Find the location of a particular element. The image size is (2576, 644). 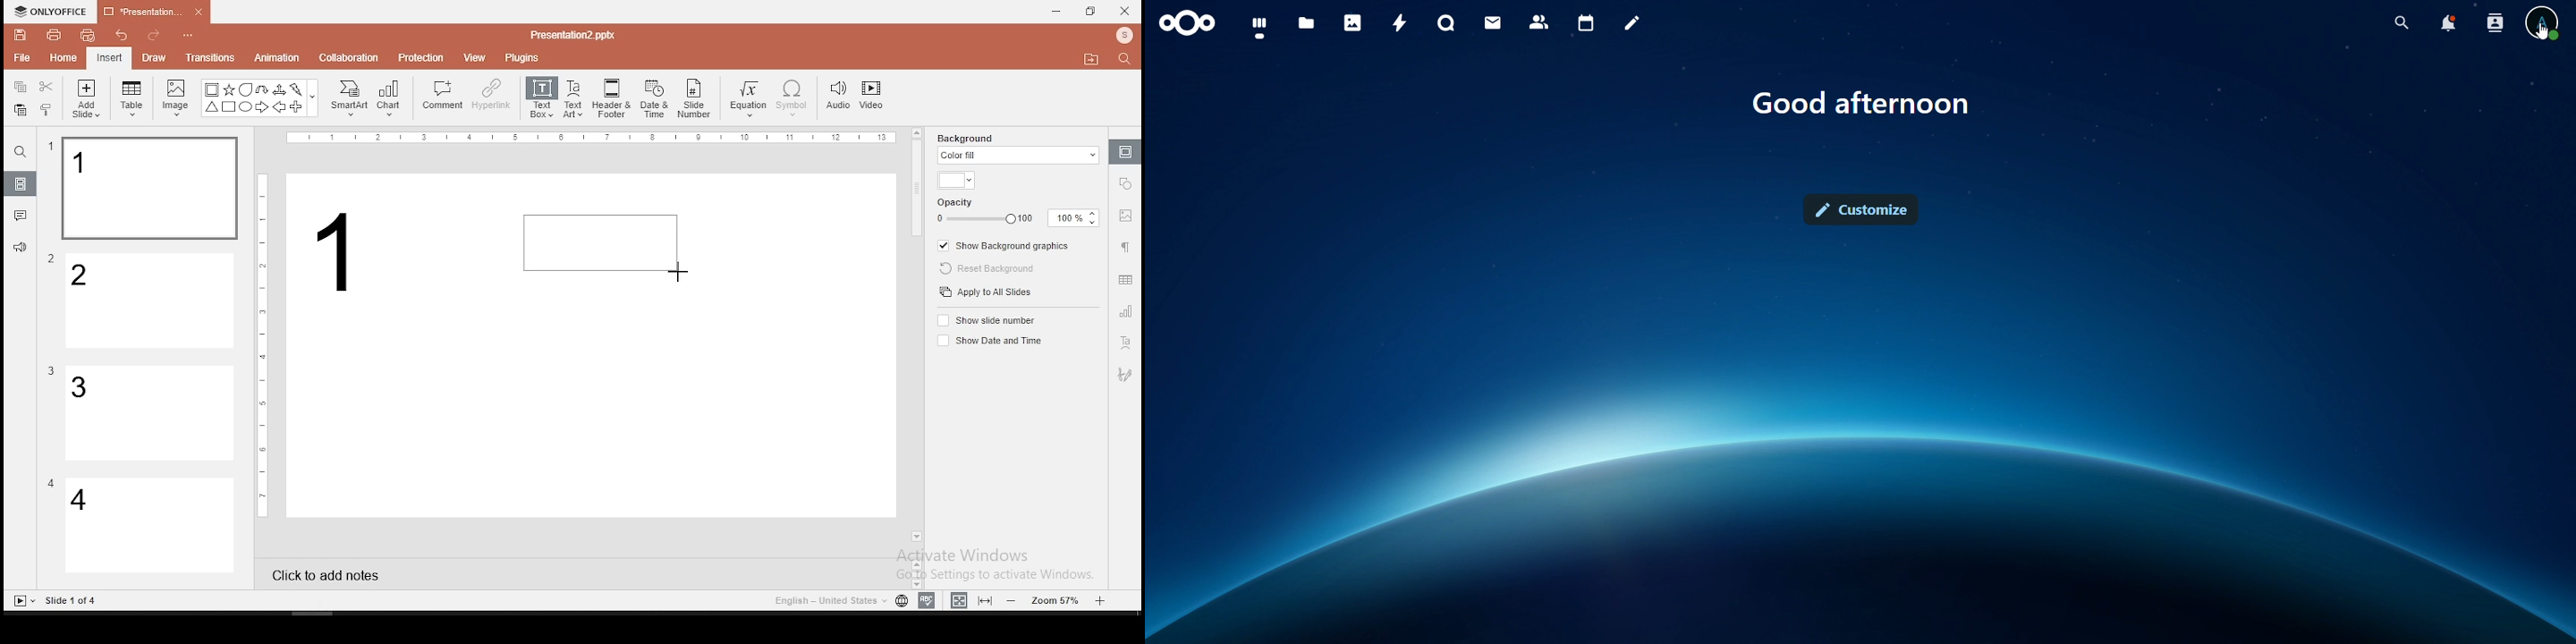

photos is located at coordinates (1352, 23).